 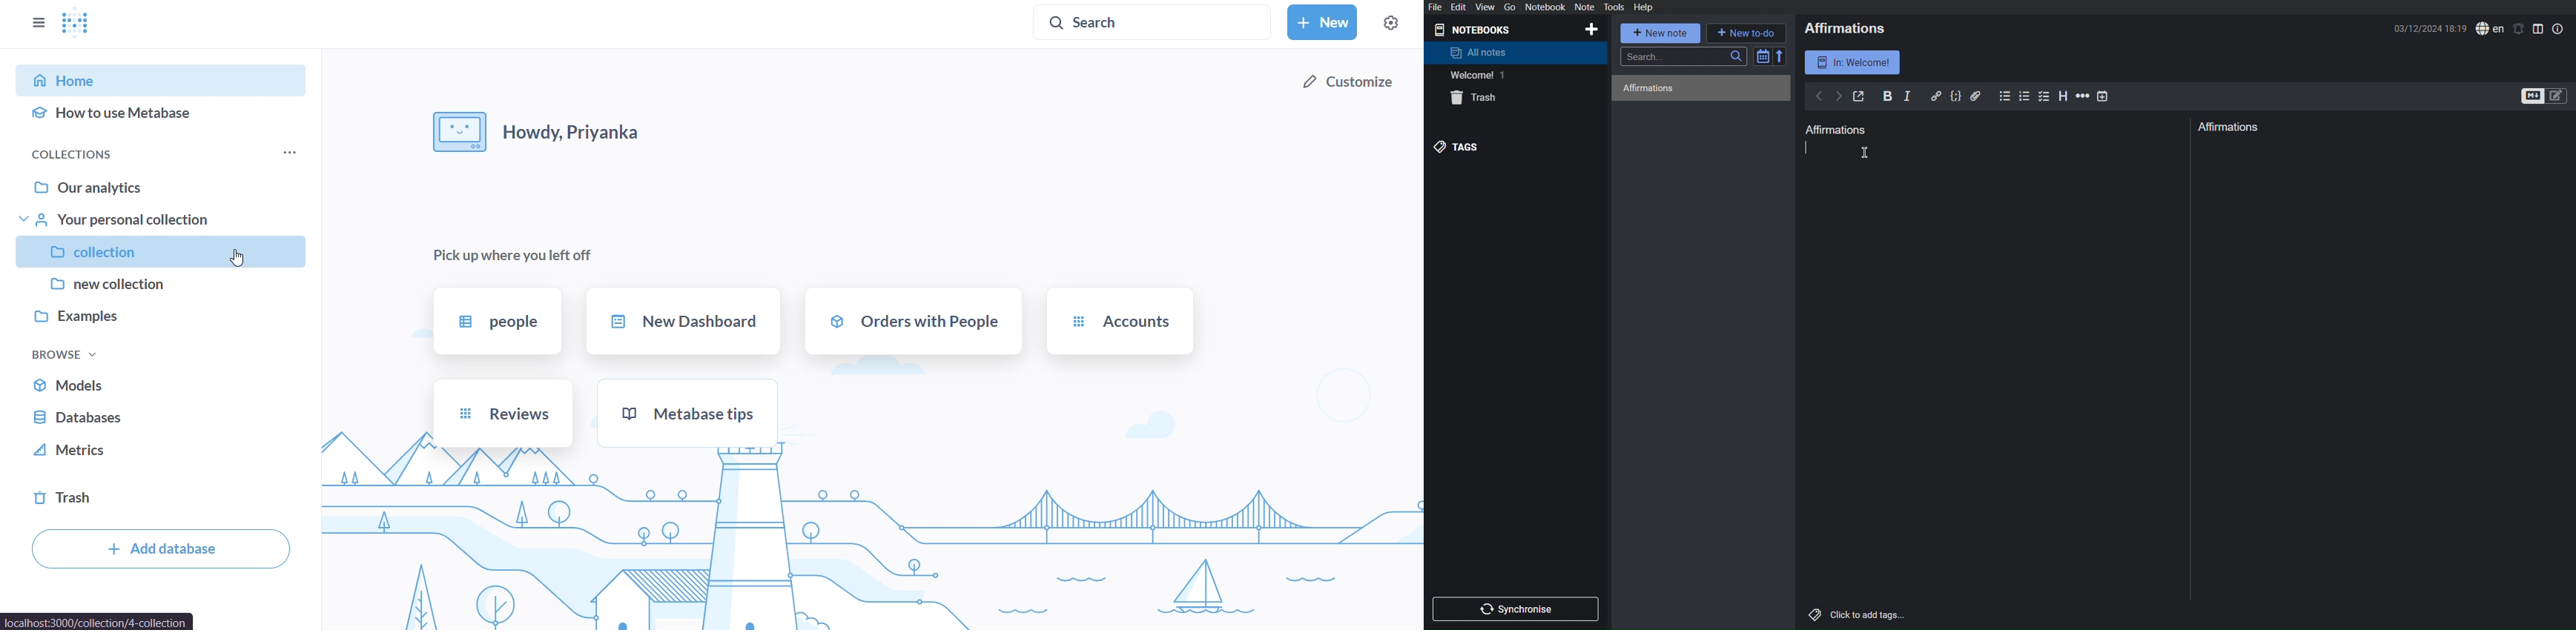 I want to click on Affirmations, so click(x=1837, y=130).